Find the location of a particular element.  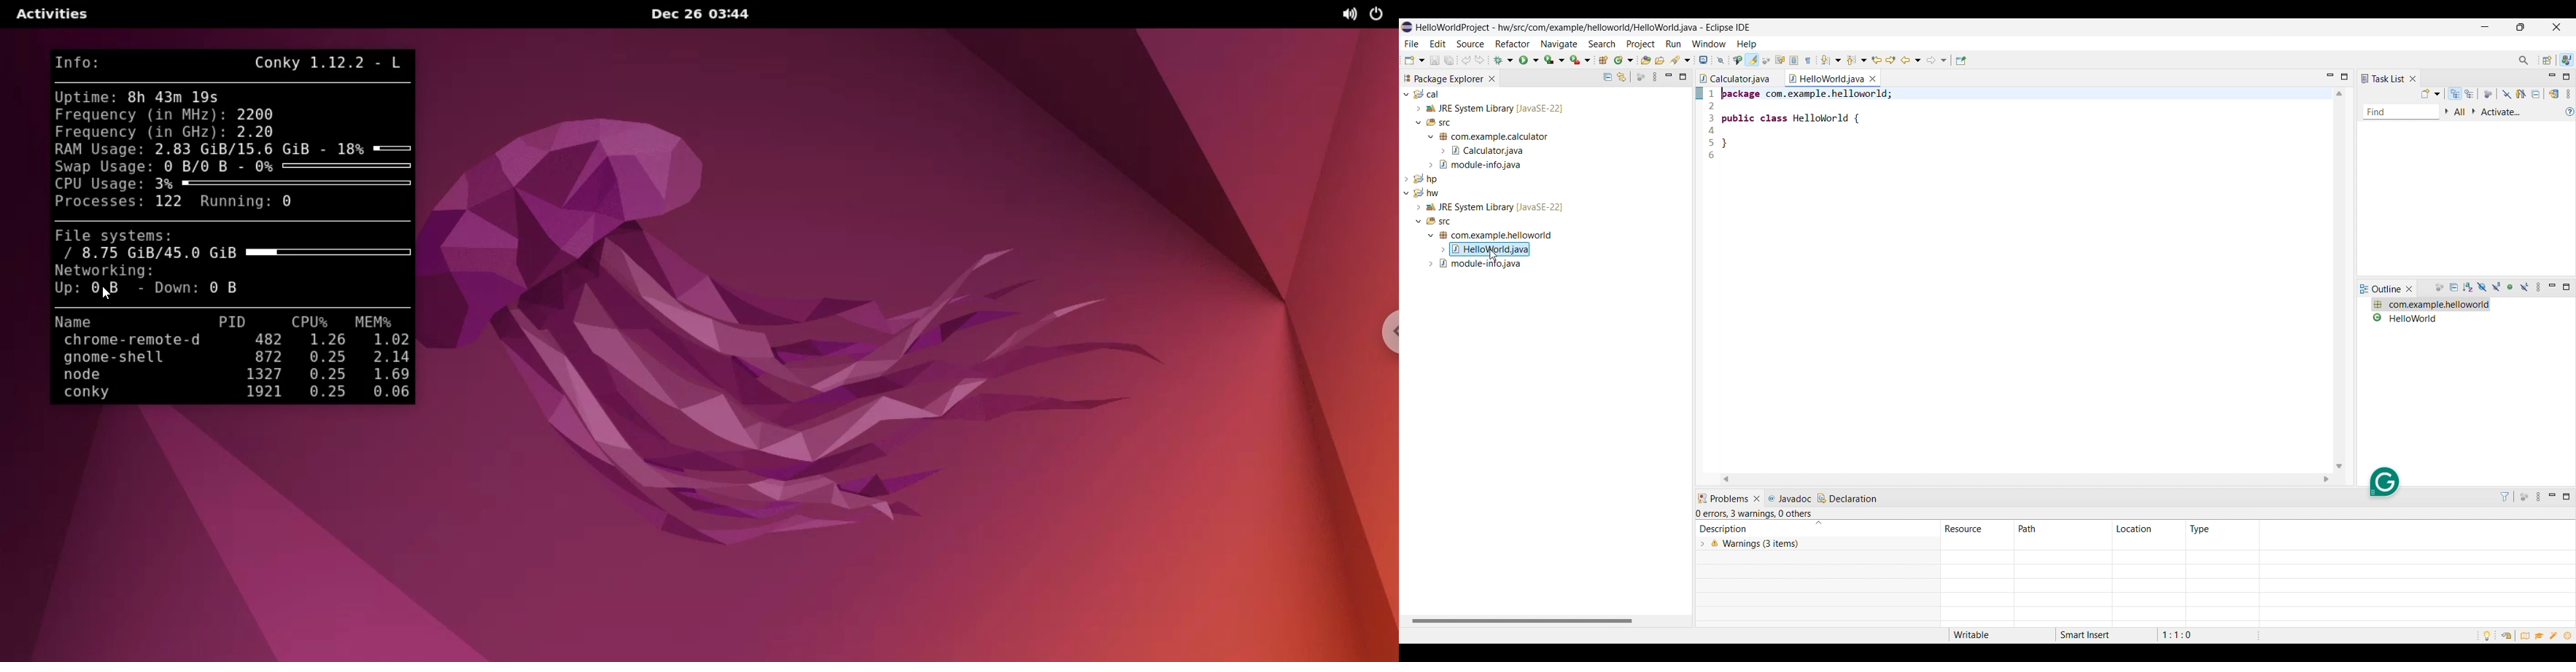

Grammarly grammar checker is located at coordinates (2384, 482).